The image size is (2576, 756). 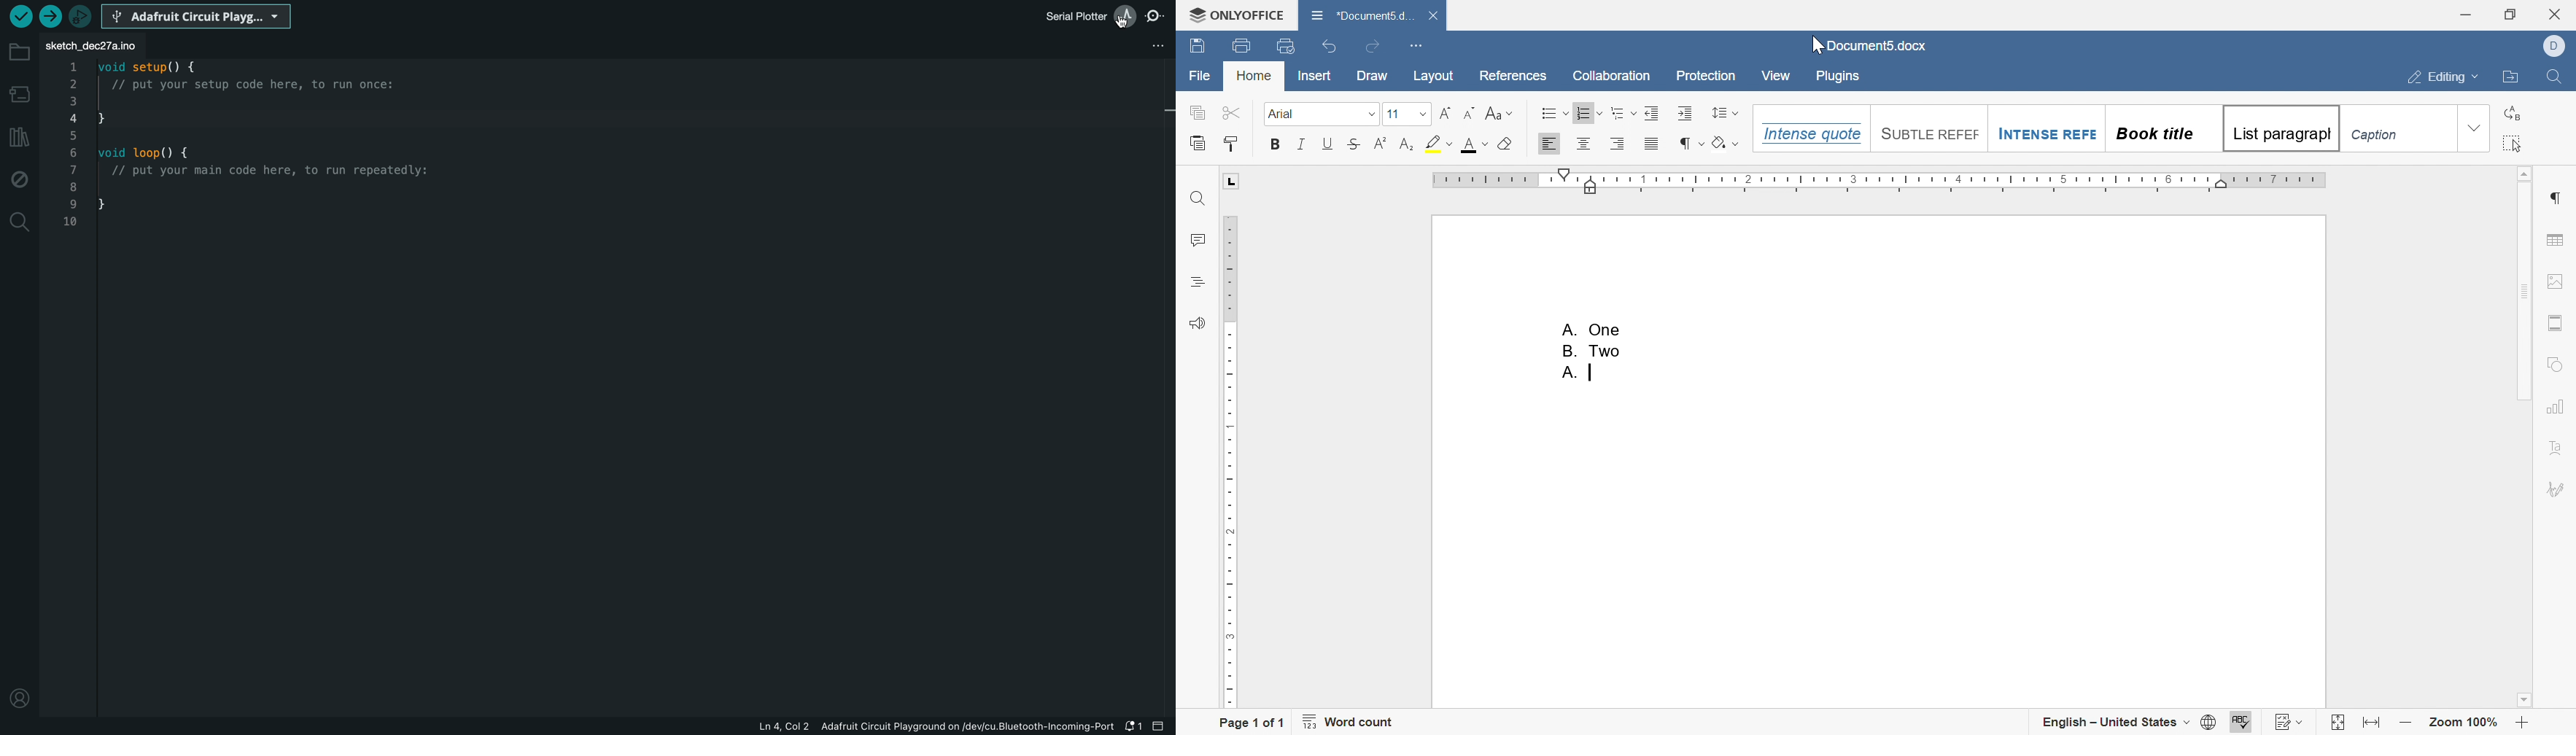 I want to click on Dell, so click(x=2557, y=44).